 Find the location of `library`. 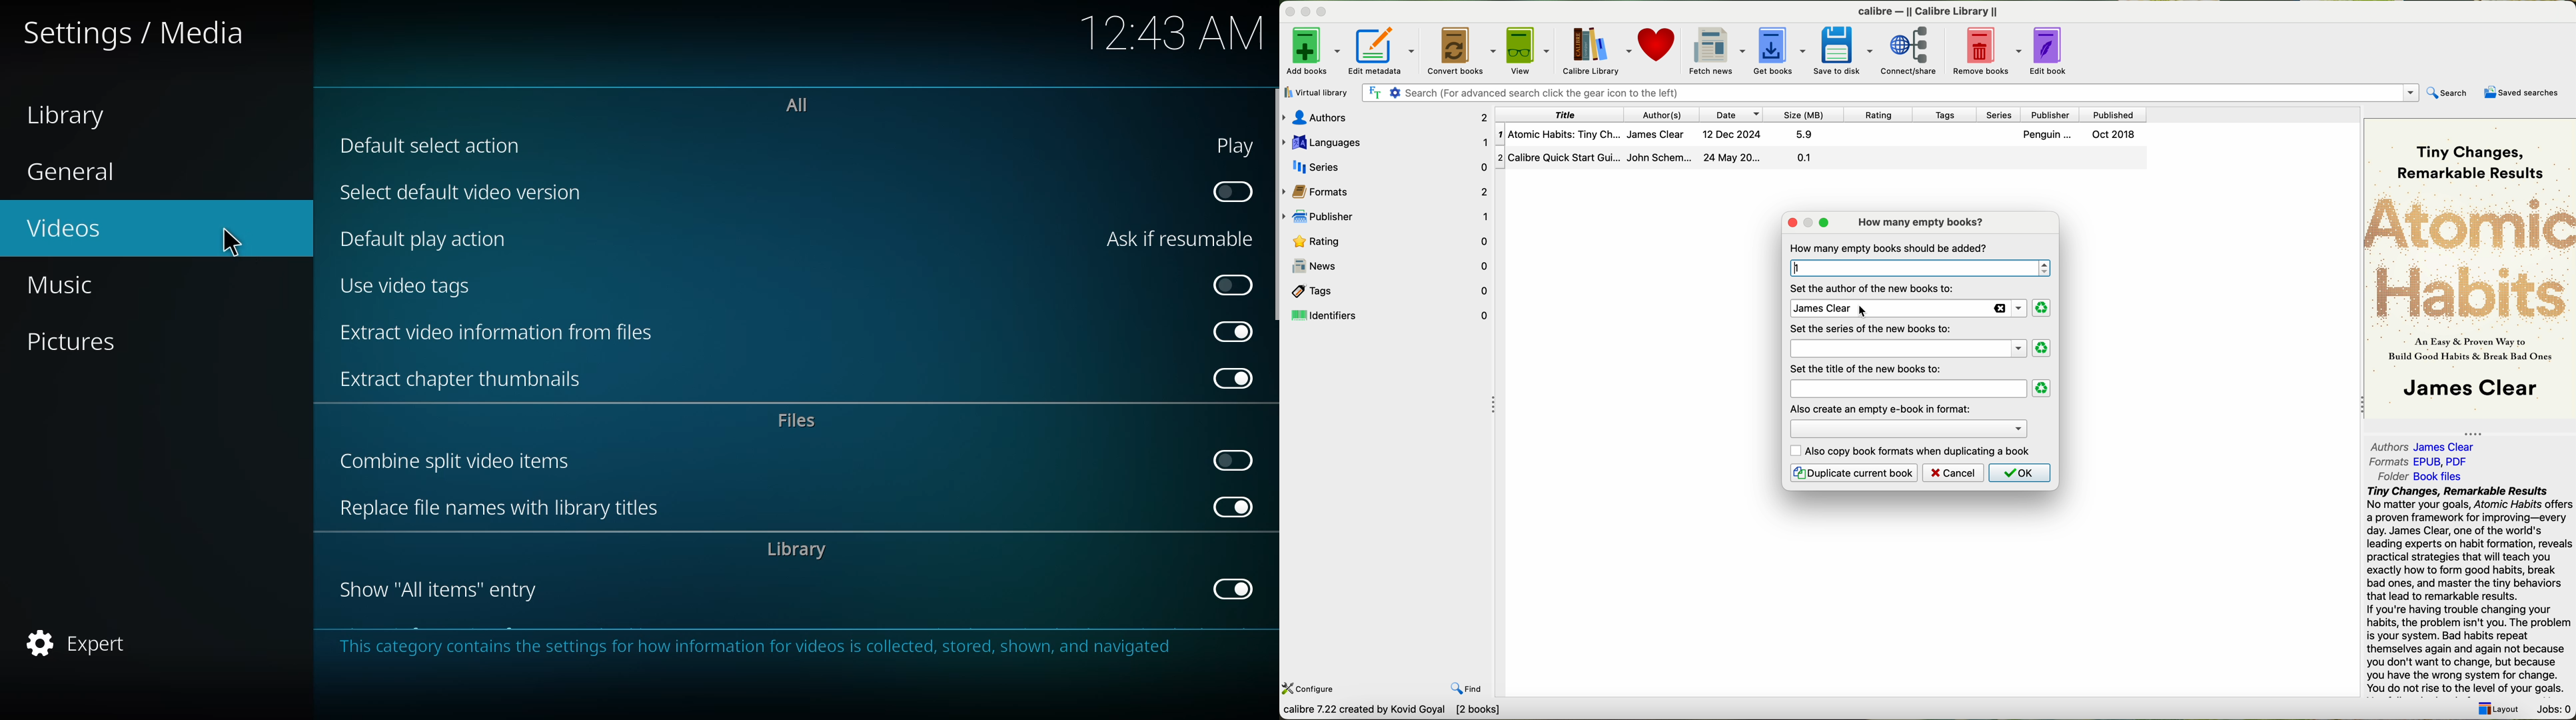

library is located at coordinates (75, 113).